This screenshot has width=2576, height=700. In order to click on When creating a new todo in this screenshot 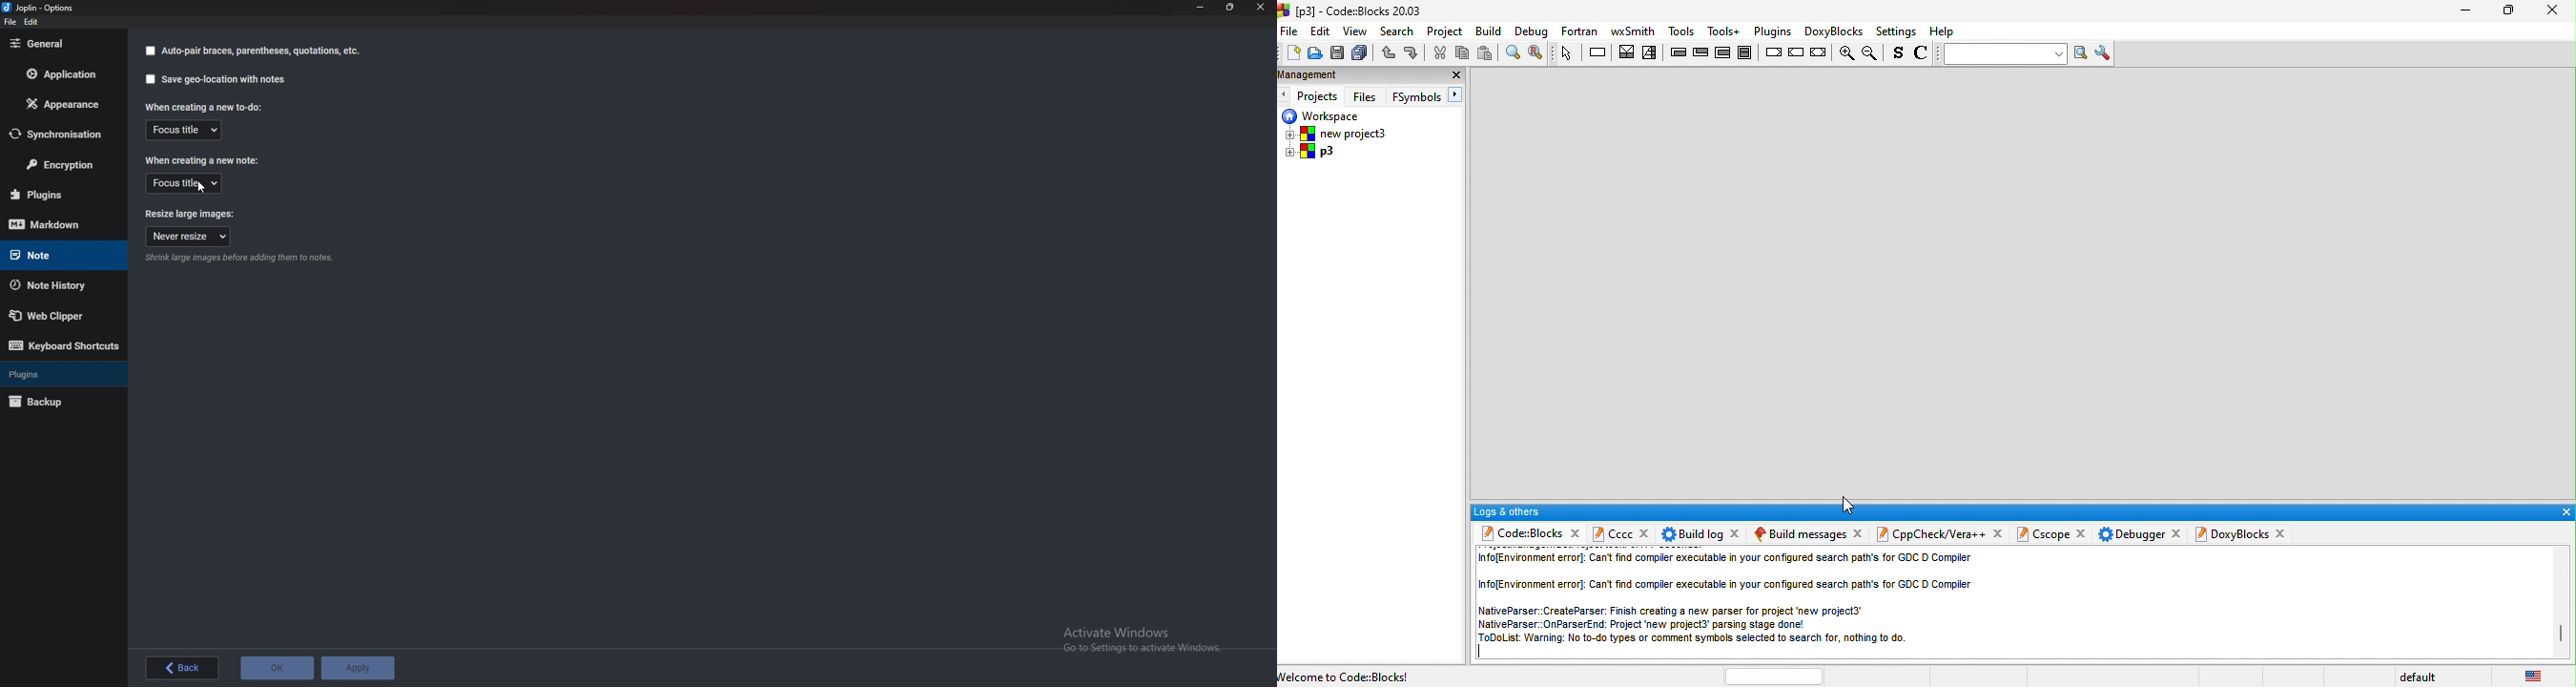, I will do `click(202, 107)`.